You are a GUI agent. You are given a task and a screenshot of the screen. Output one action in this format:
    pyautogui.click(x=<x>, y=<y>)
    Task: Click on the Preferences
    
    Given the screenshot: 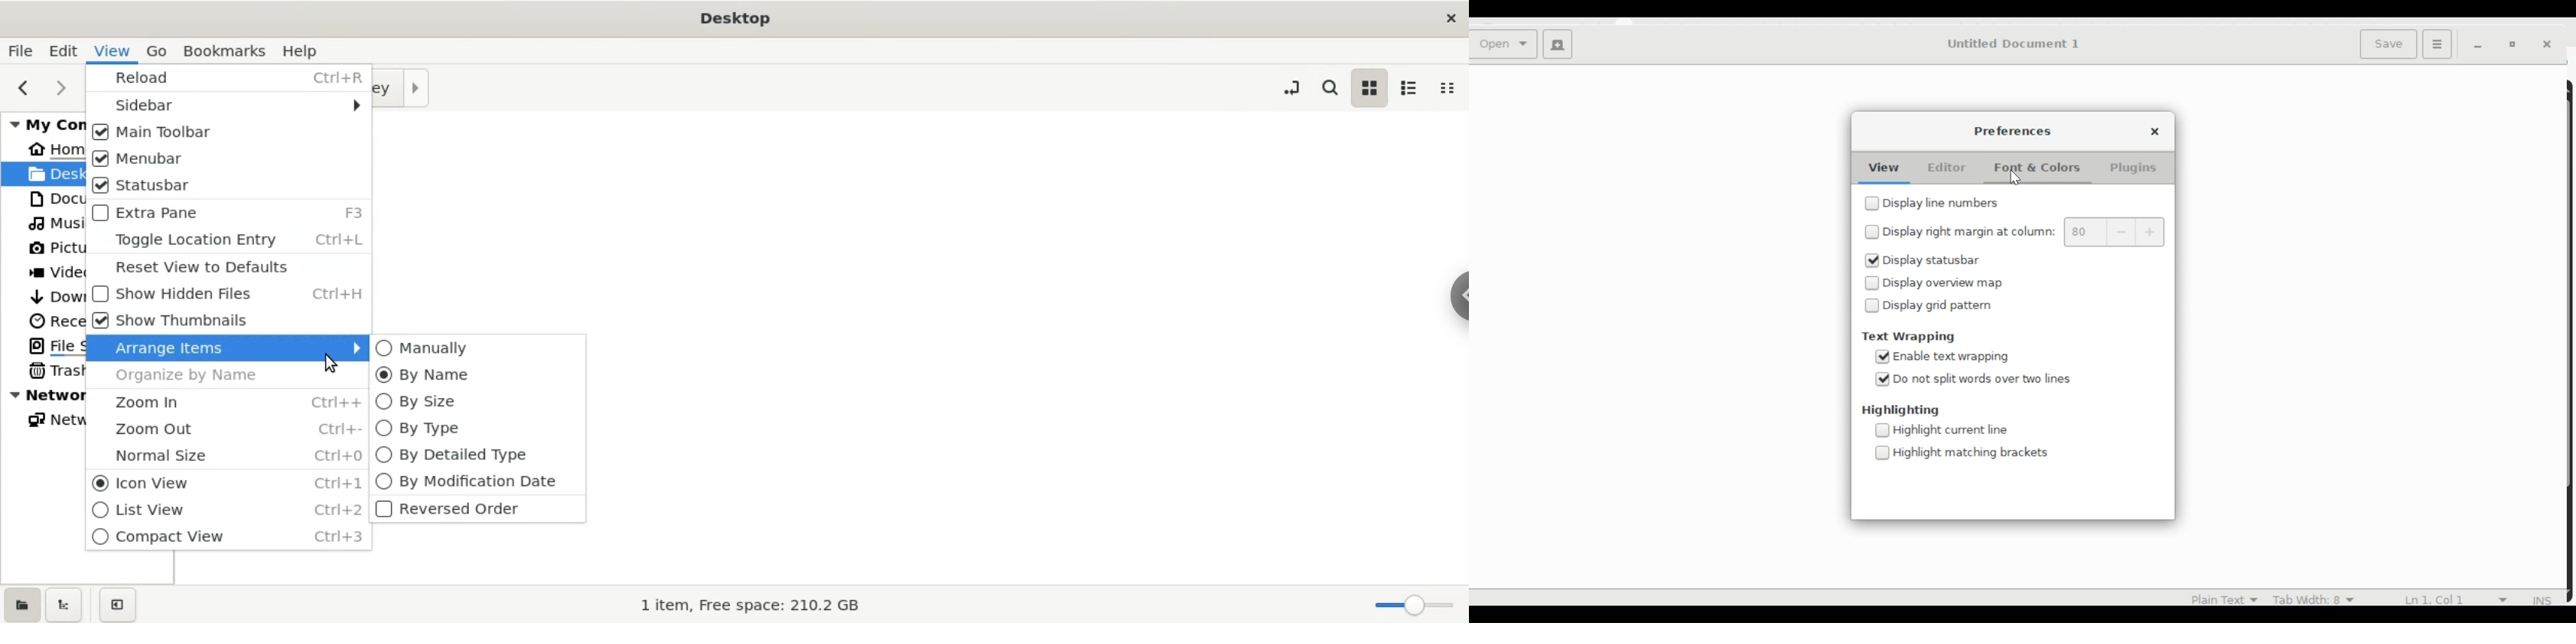 What is the action you would take?
    pyautogui.click(x=2011, y=130)
    